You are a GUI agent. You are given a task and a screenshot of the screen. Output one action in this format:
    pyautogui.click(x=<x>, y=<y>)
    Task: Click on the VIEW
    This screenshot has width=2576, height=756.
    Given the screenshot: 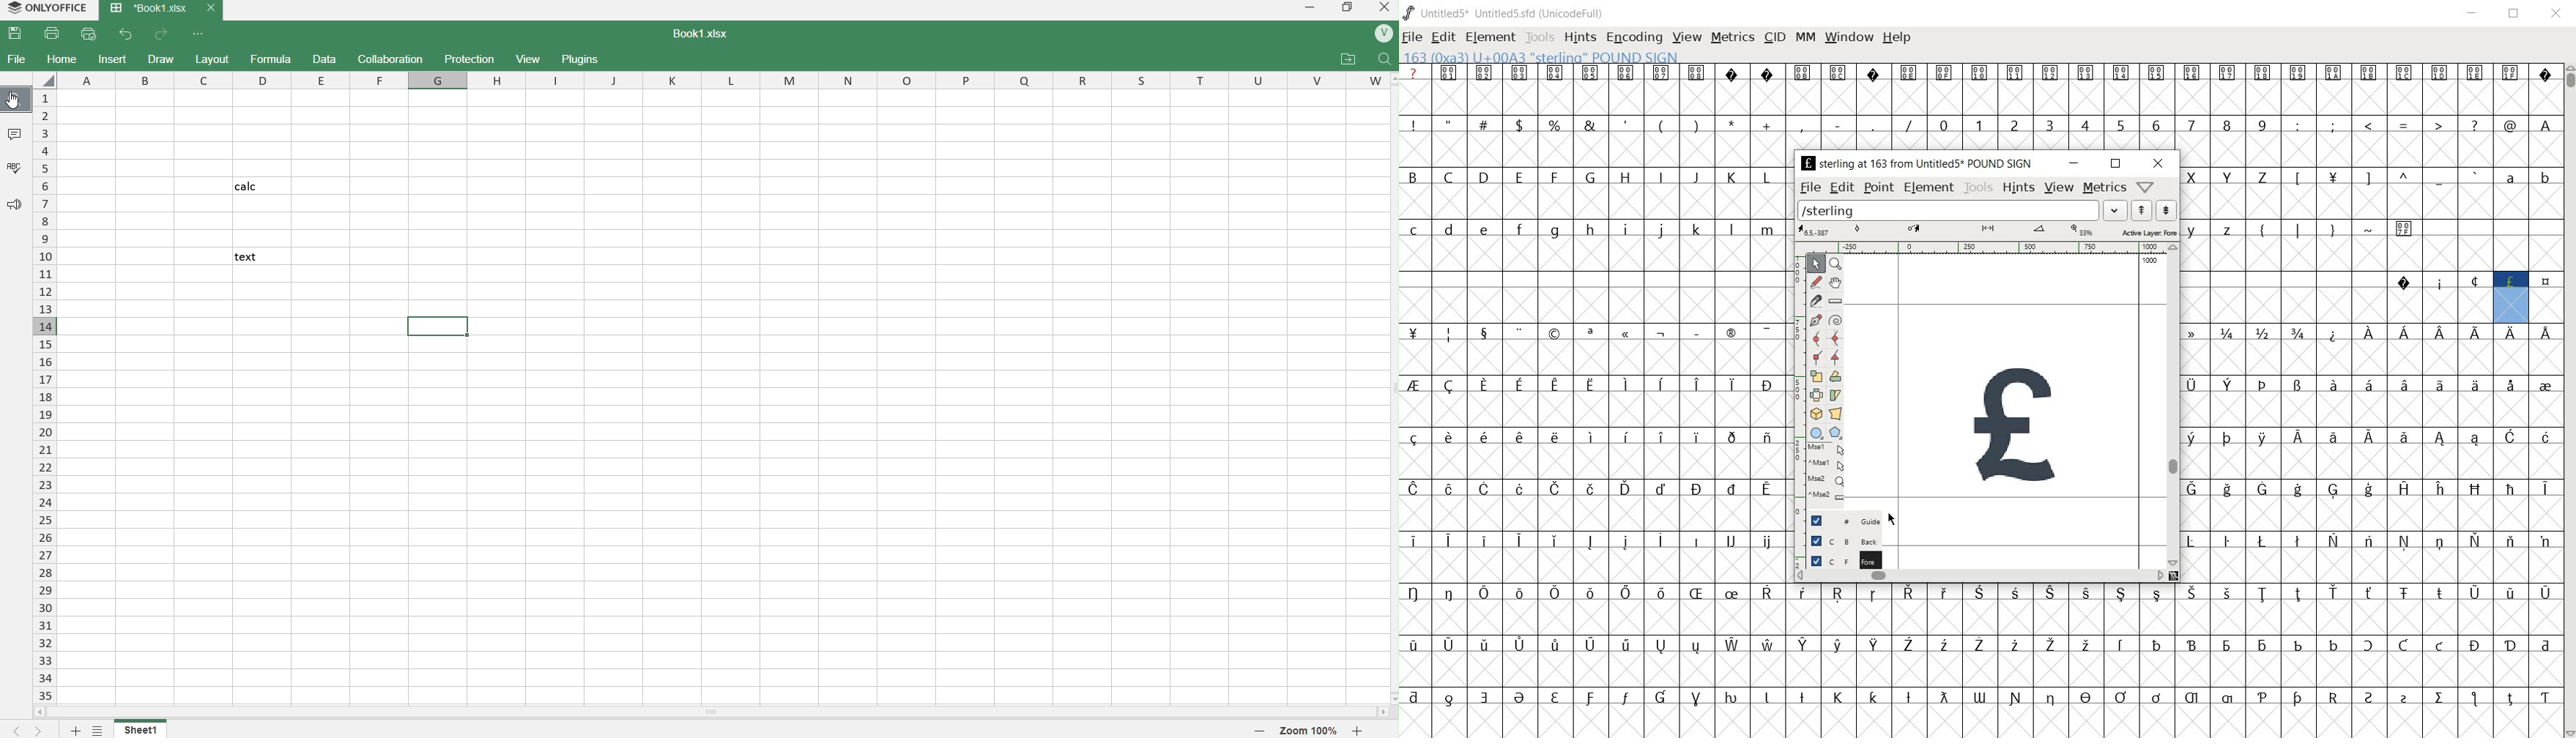 What is the action you would take?
    pyautogui.click(x=1686, y=36)
    